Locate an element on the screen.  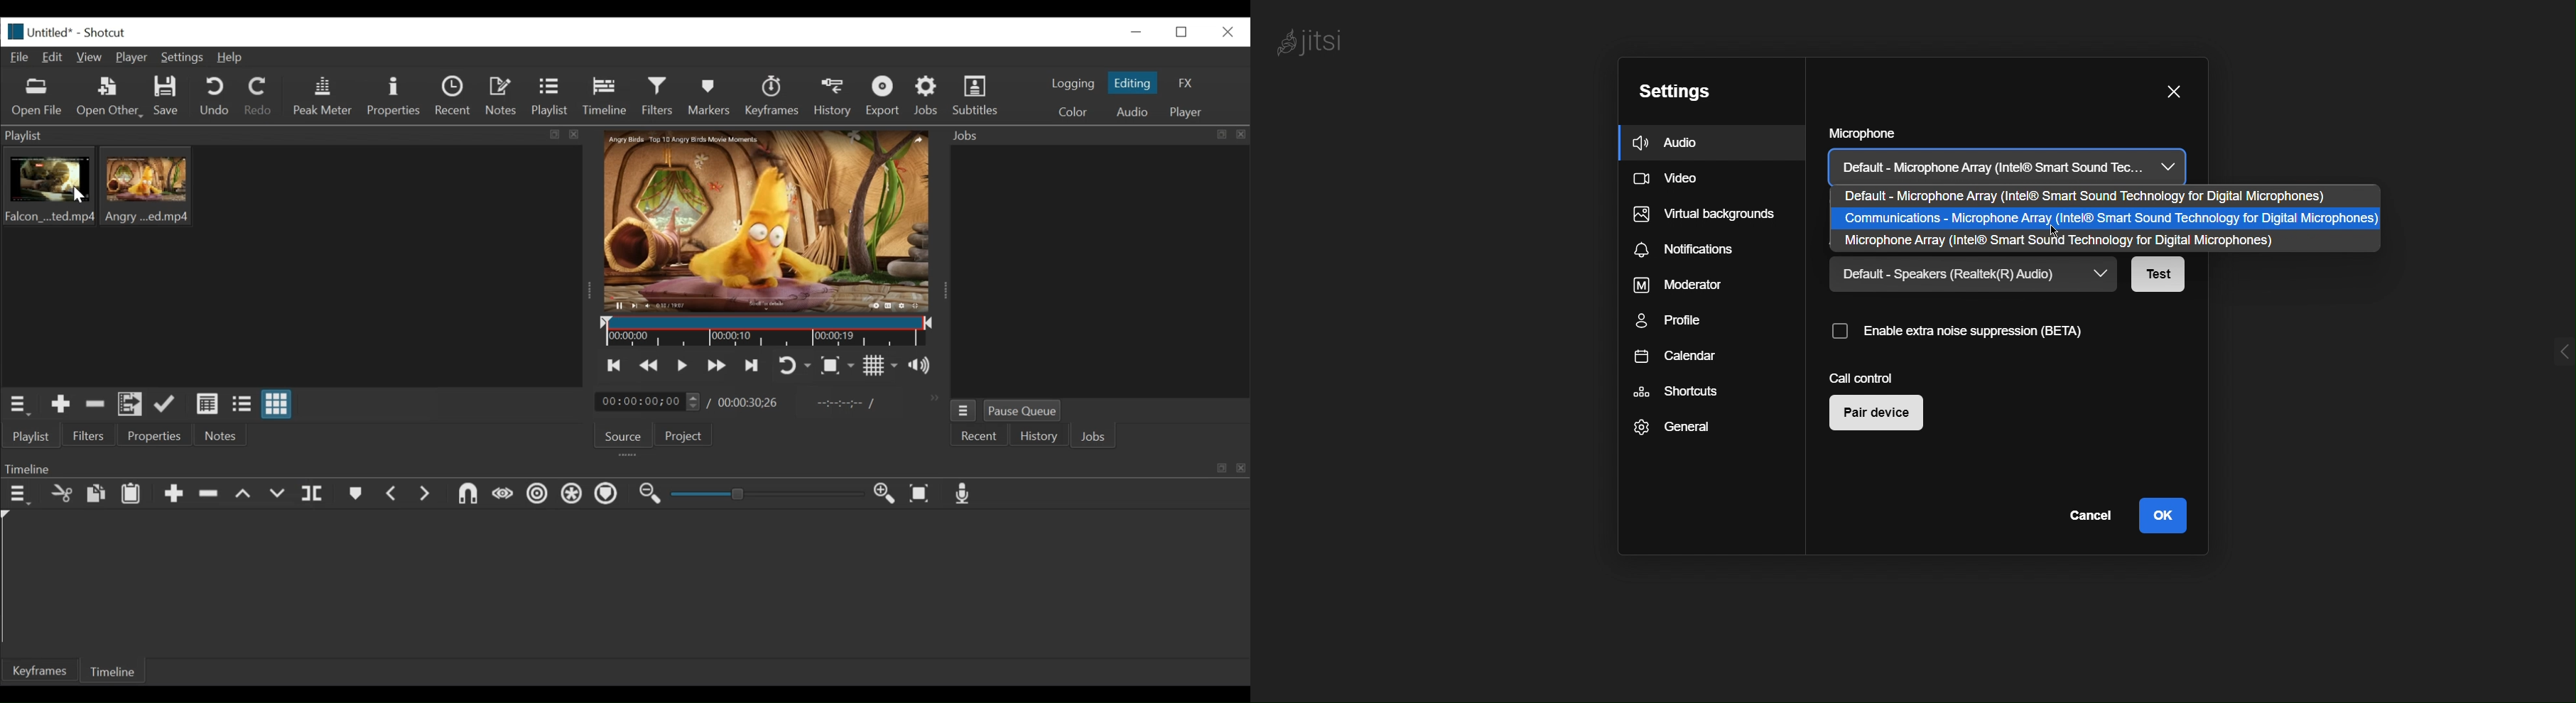
media viewer is located at coordinates (765, 221).